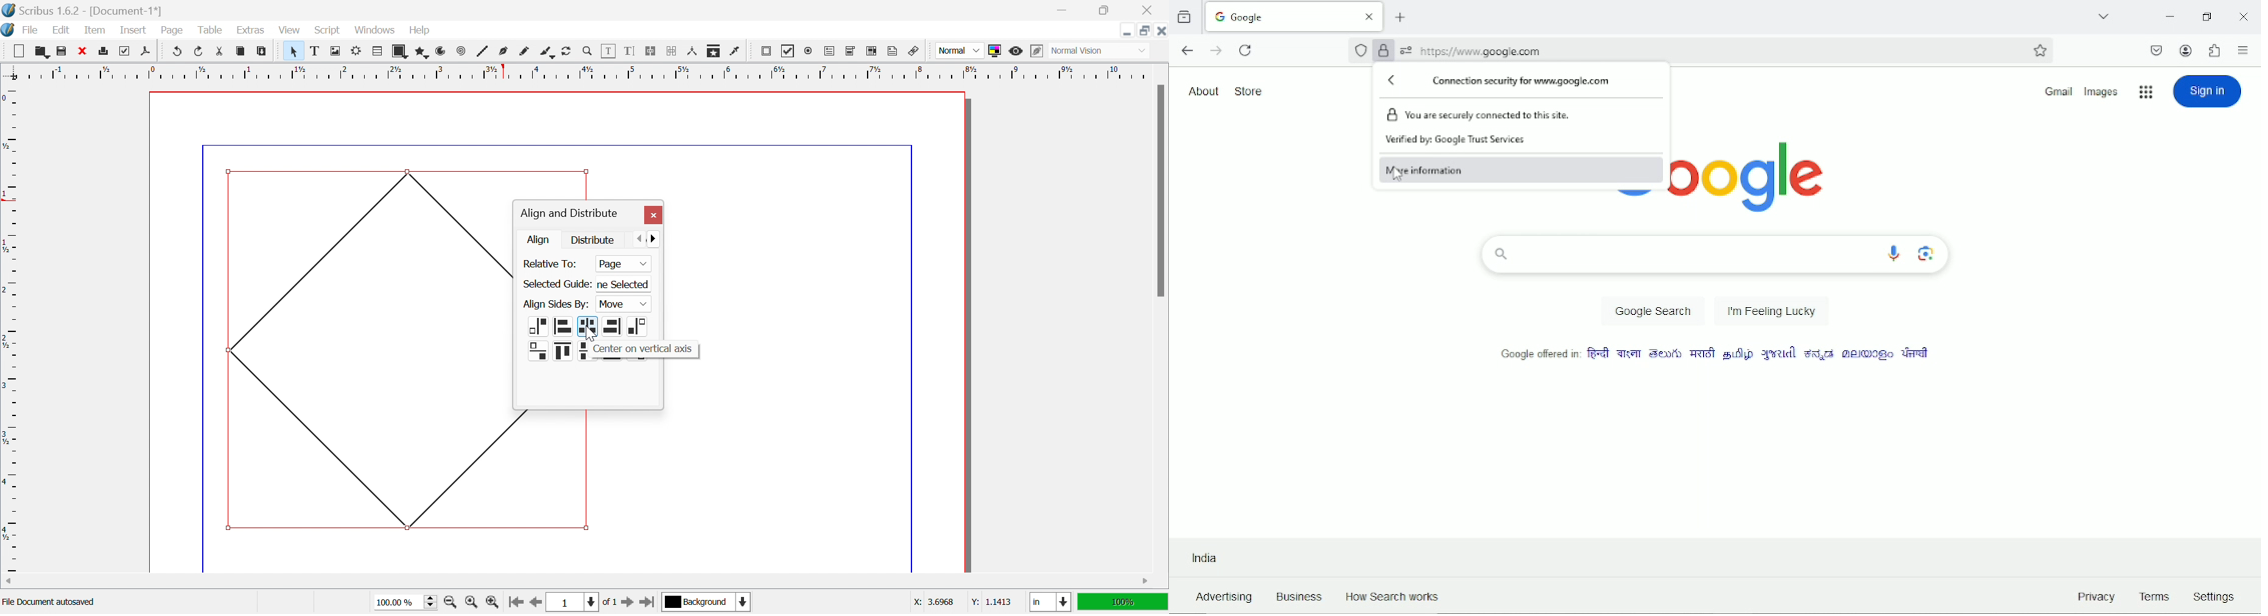 Image resolution: width=2268 pixels, height=616 pixels. I want to click on Select item, so click(296, 51).